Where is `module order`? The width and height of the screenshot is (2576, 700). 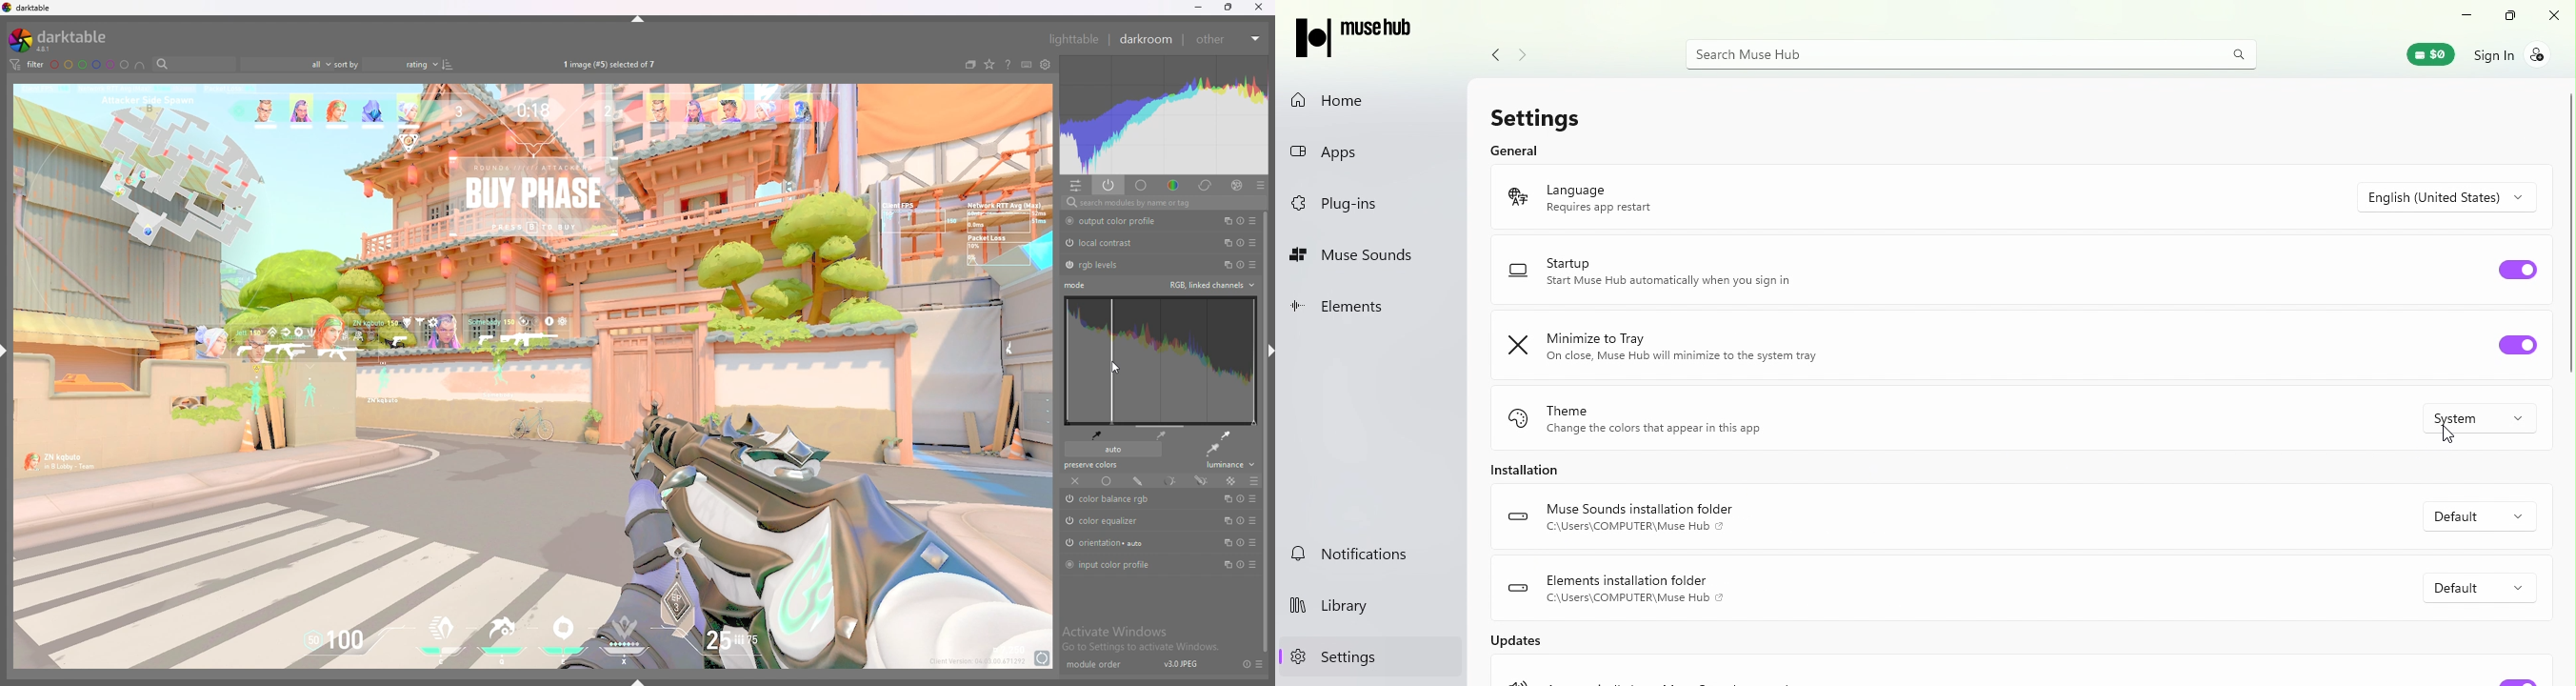
module order is located at coordinates (1094, 665).